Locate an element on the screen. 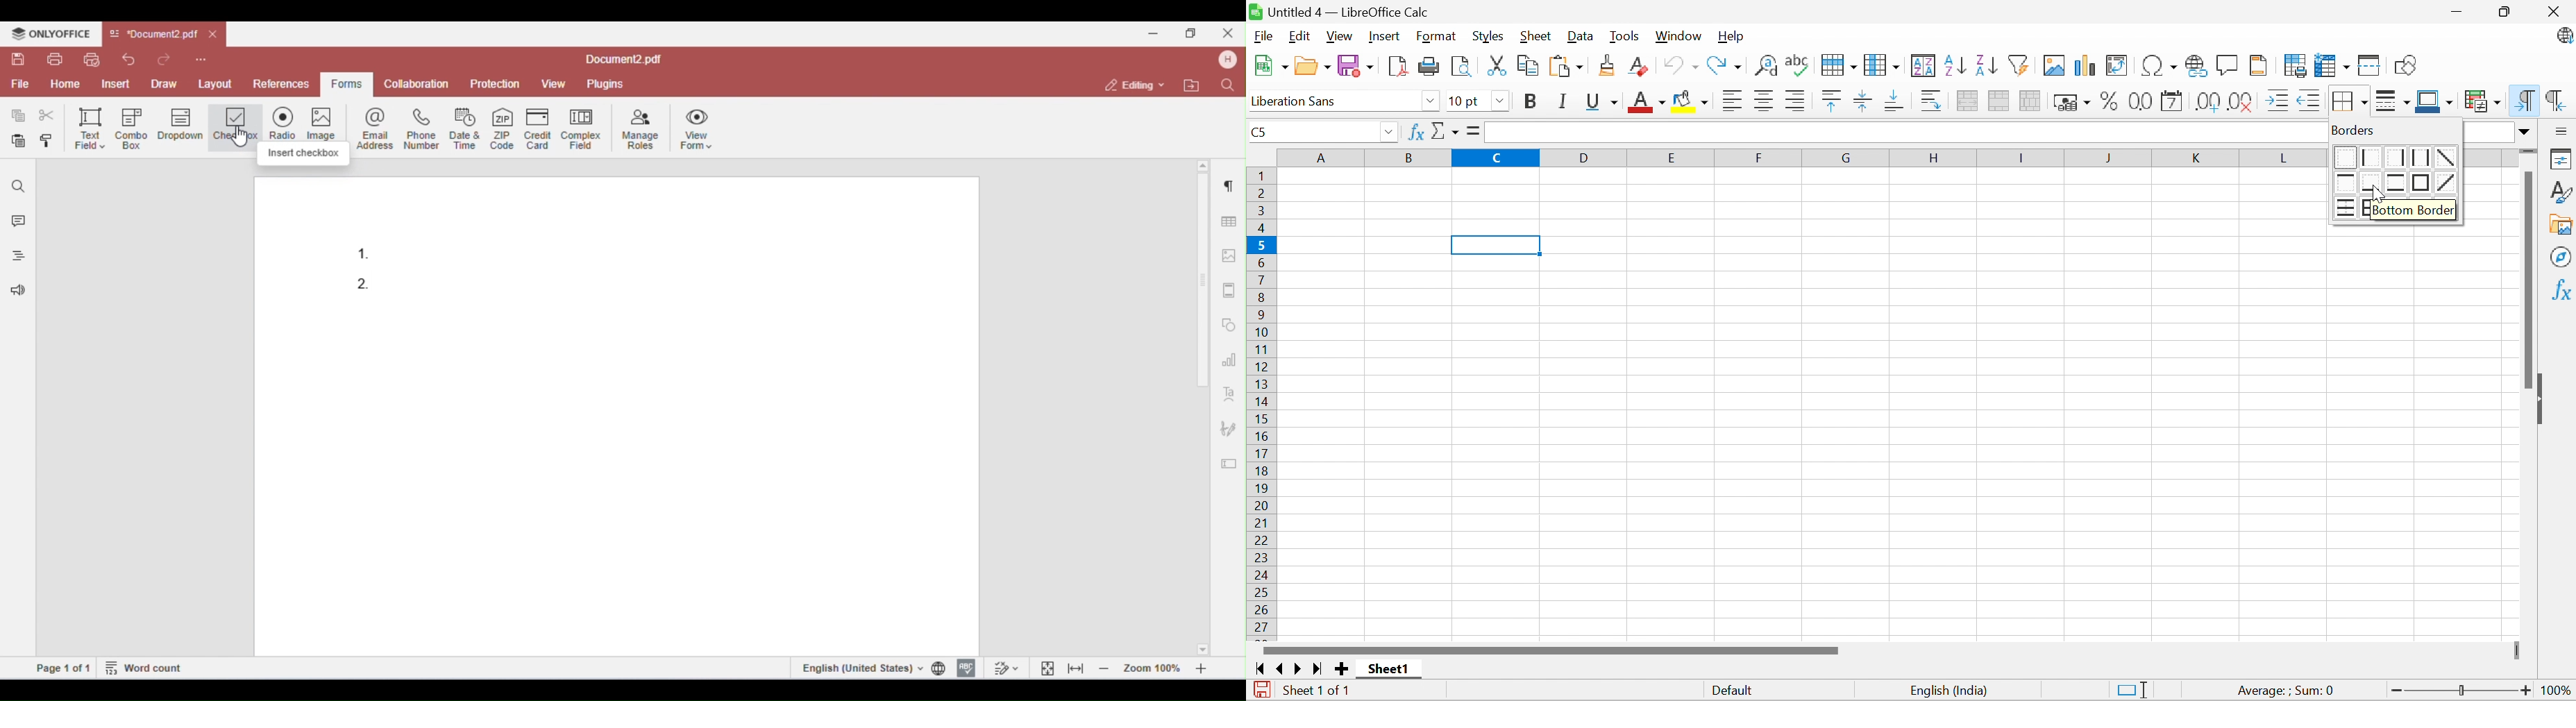 Image resolution: width=2576 pixels, height=728 pixels. Cone formatting is located at coordinates (1608, 66).